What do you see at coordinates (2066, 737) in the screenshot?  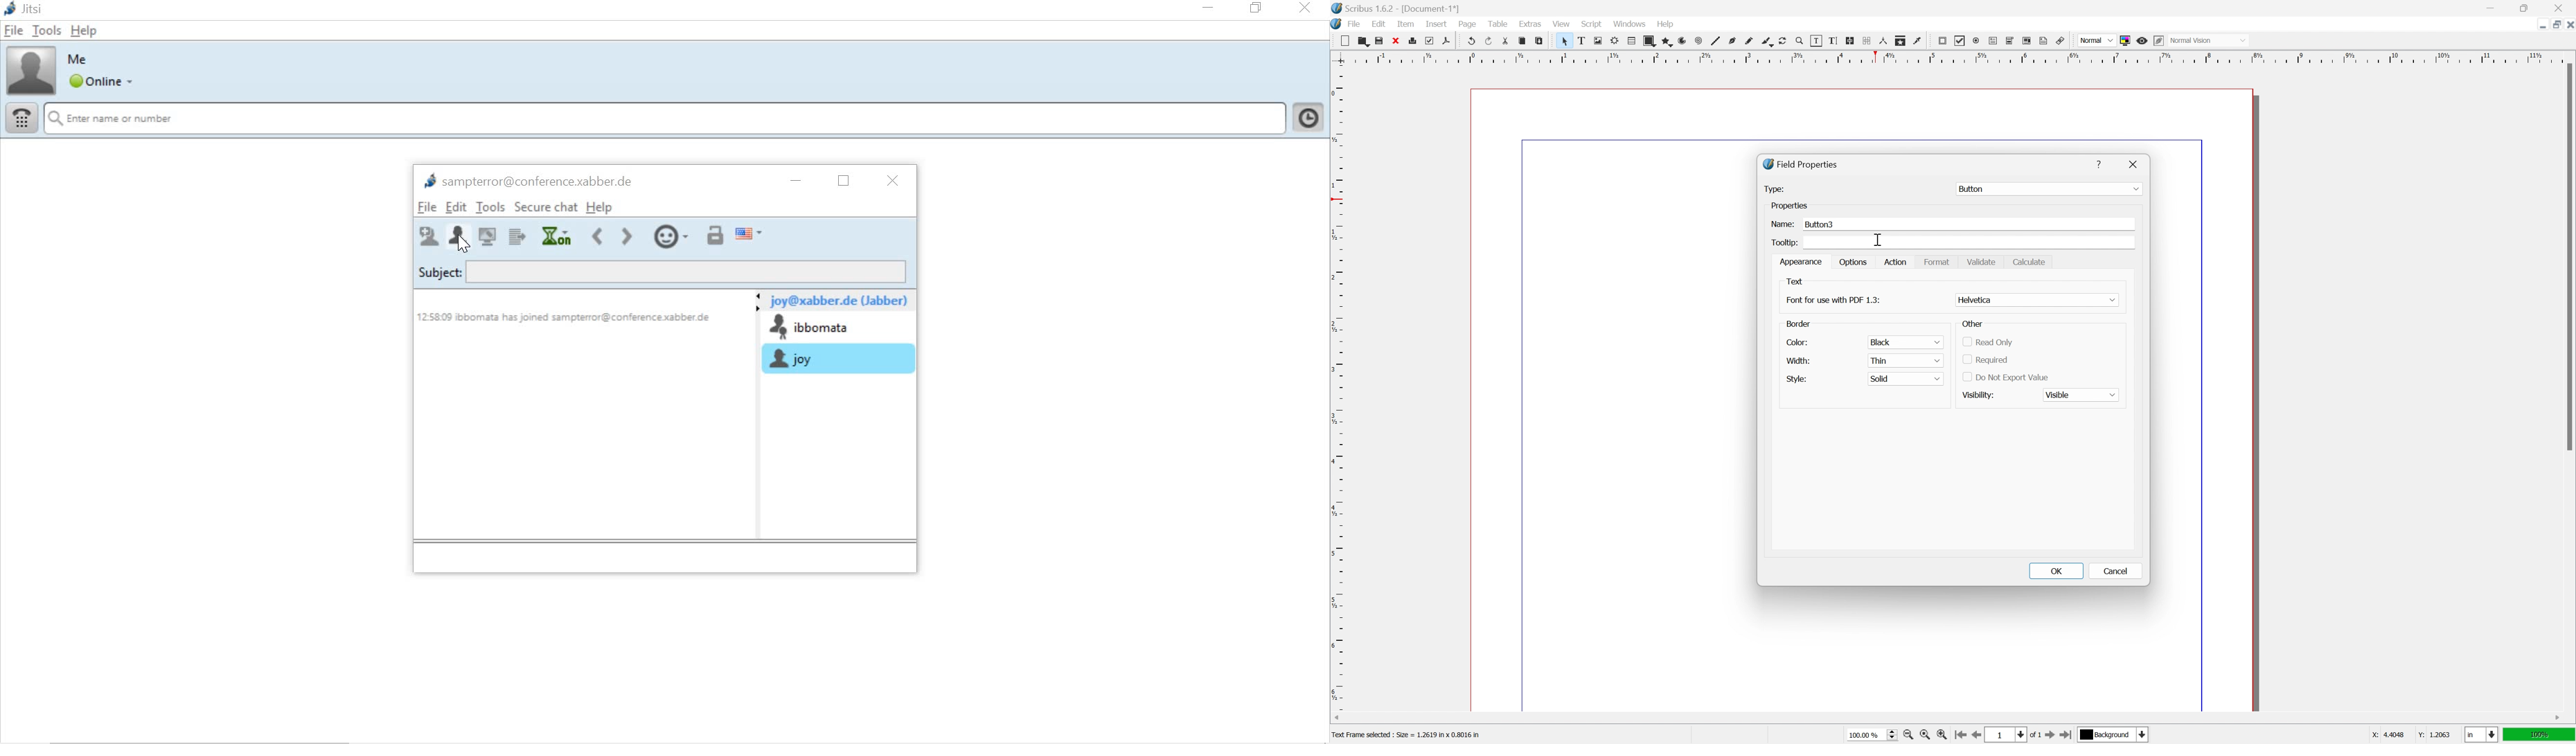 I see `go to last page` at bounding box center [2066, 737].